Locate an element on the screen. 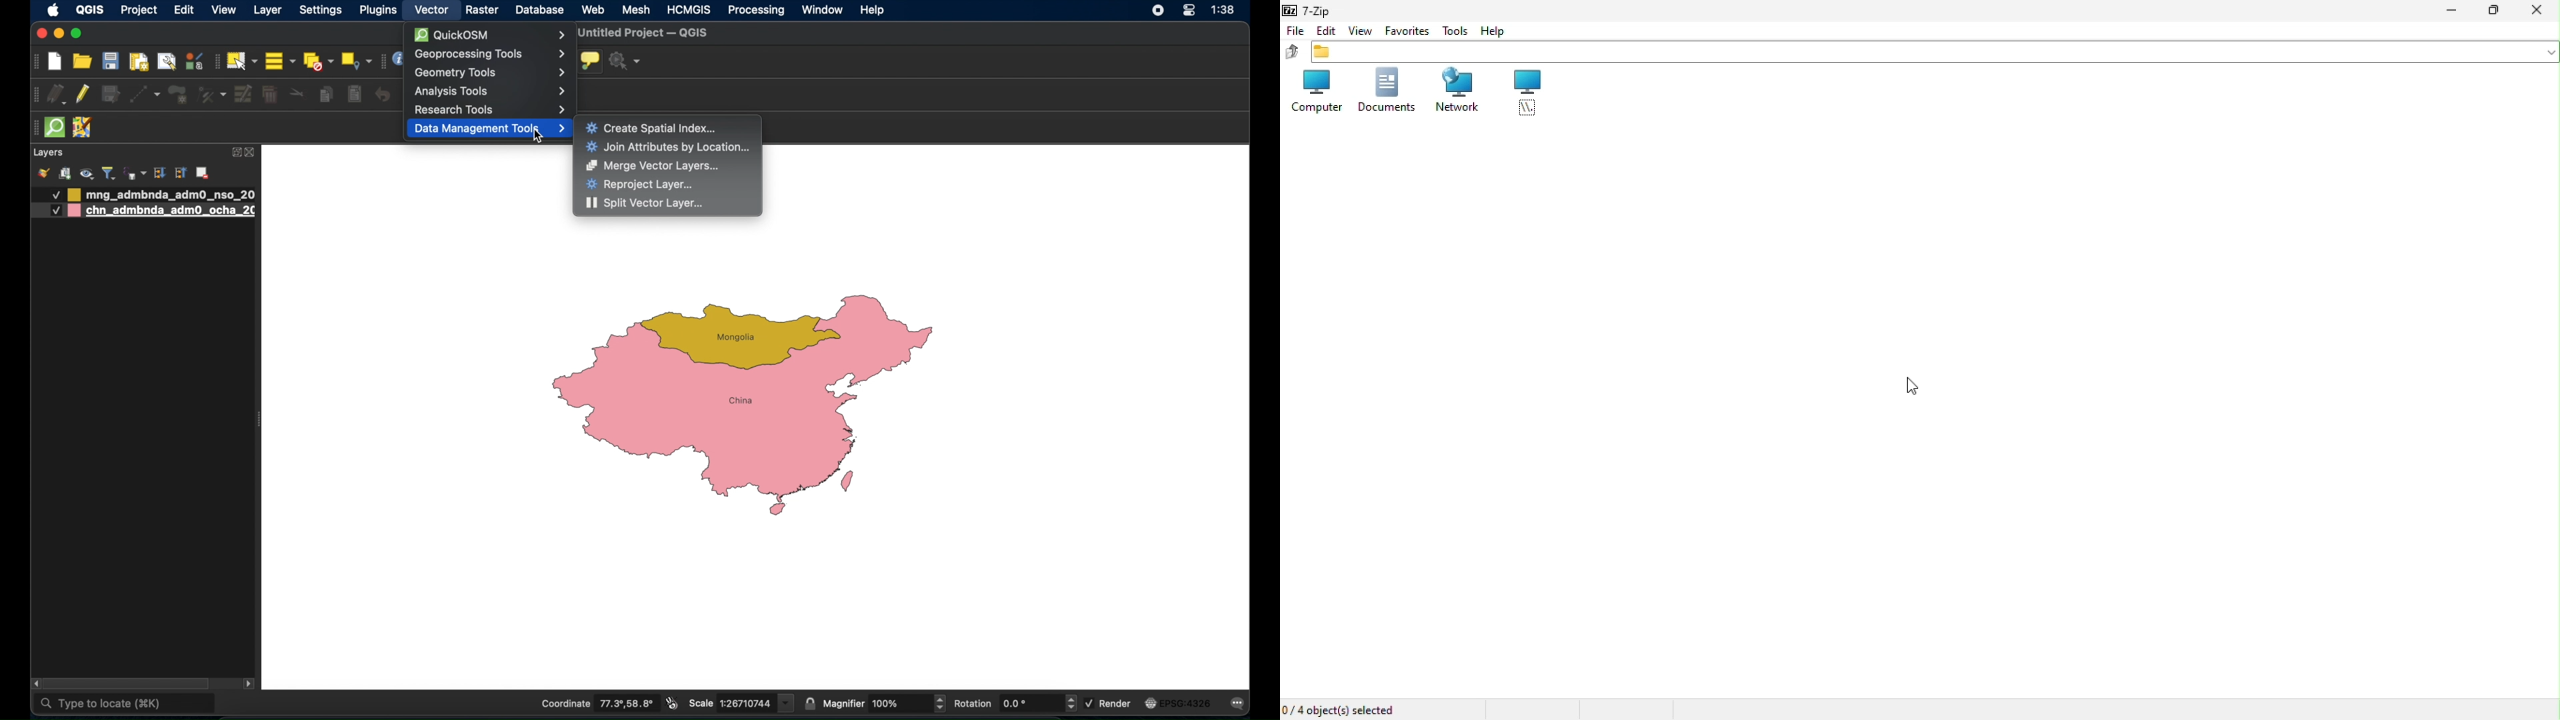 The width and height of the screenshot is (2576, 728). web is located at coordinates (593, 9).